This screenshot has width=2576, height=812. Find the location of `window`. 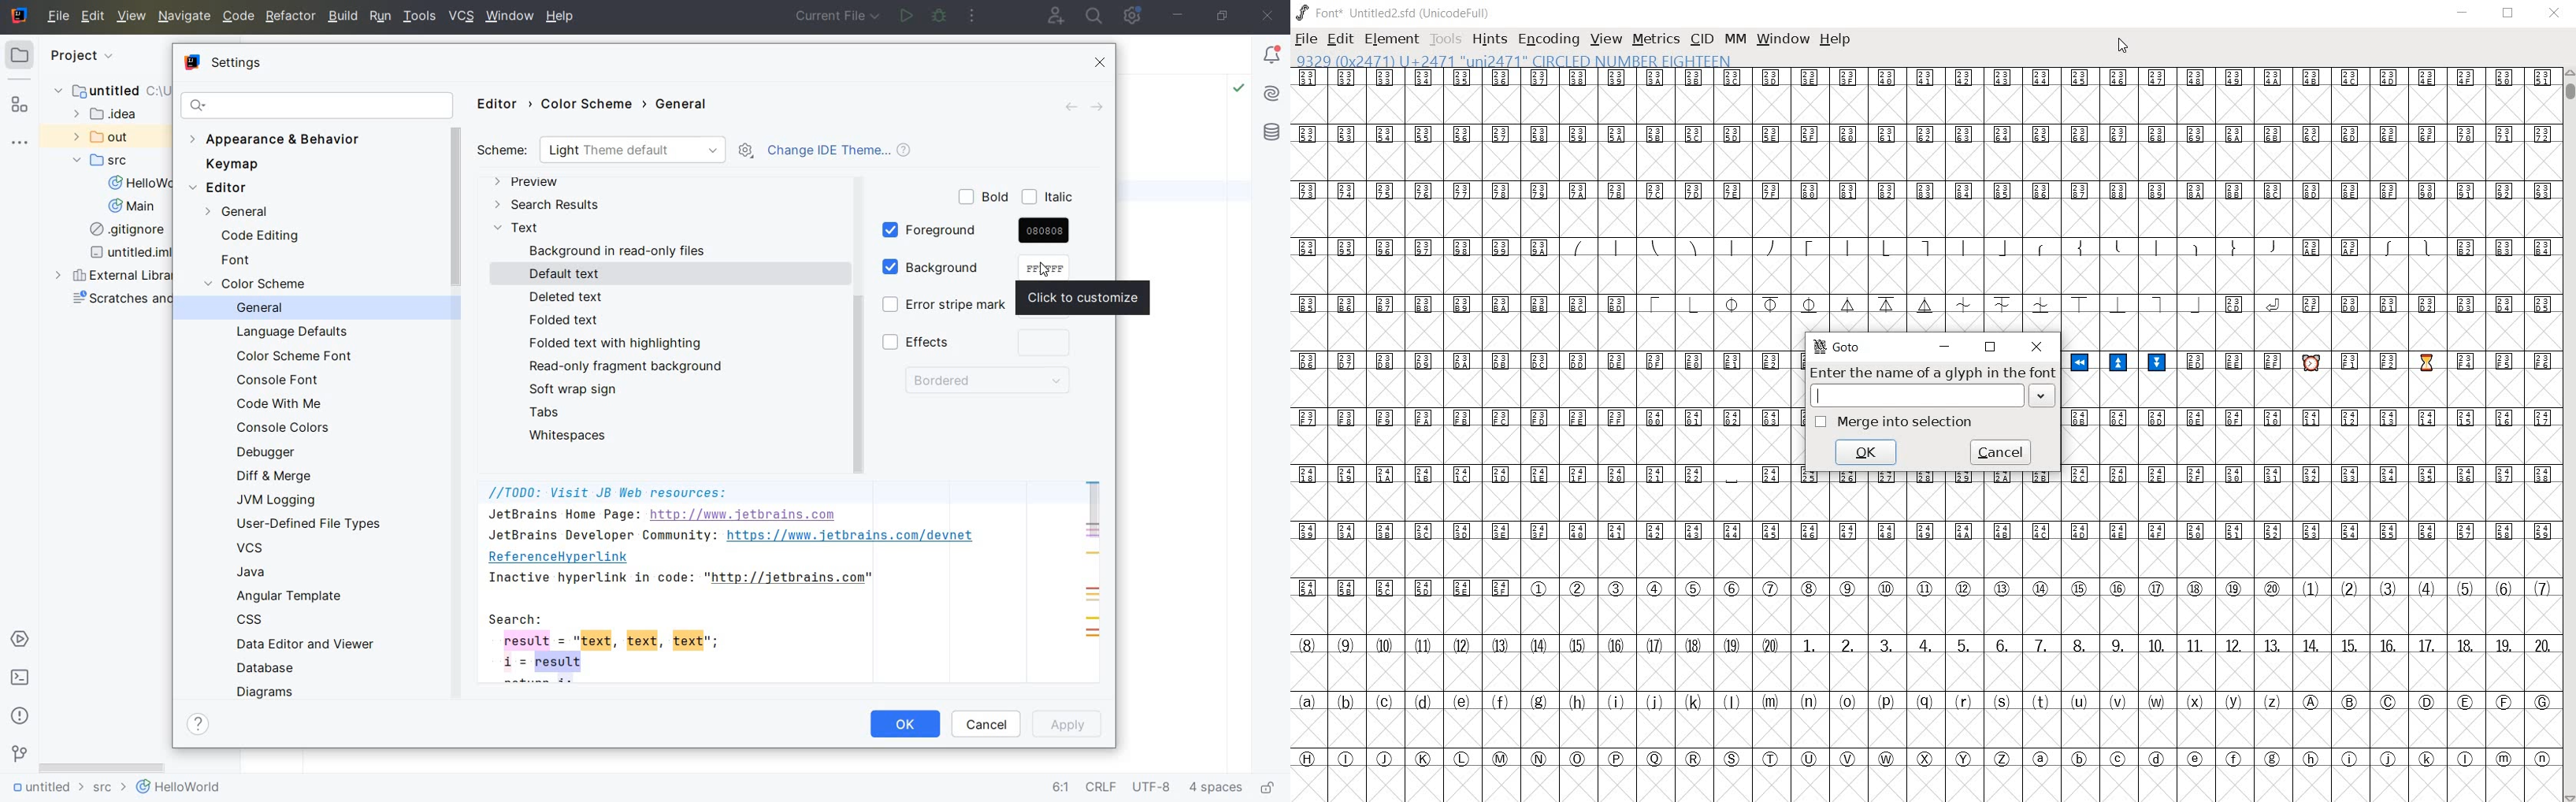

window is located at coordinates (1782, 39).